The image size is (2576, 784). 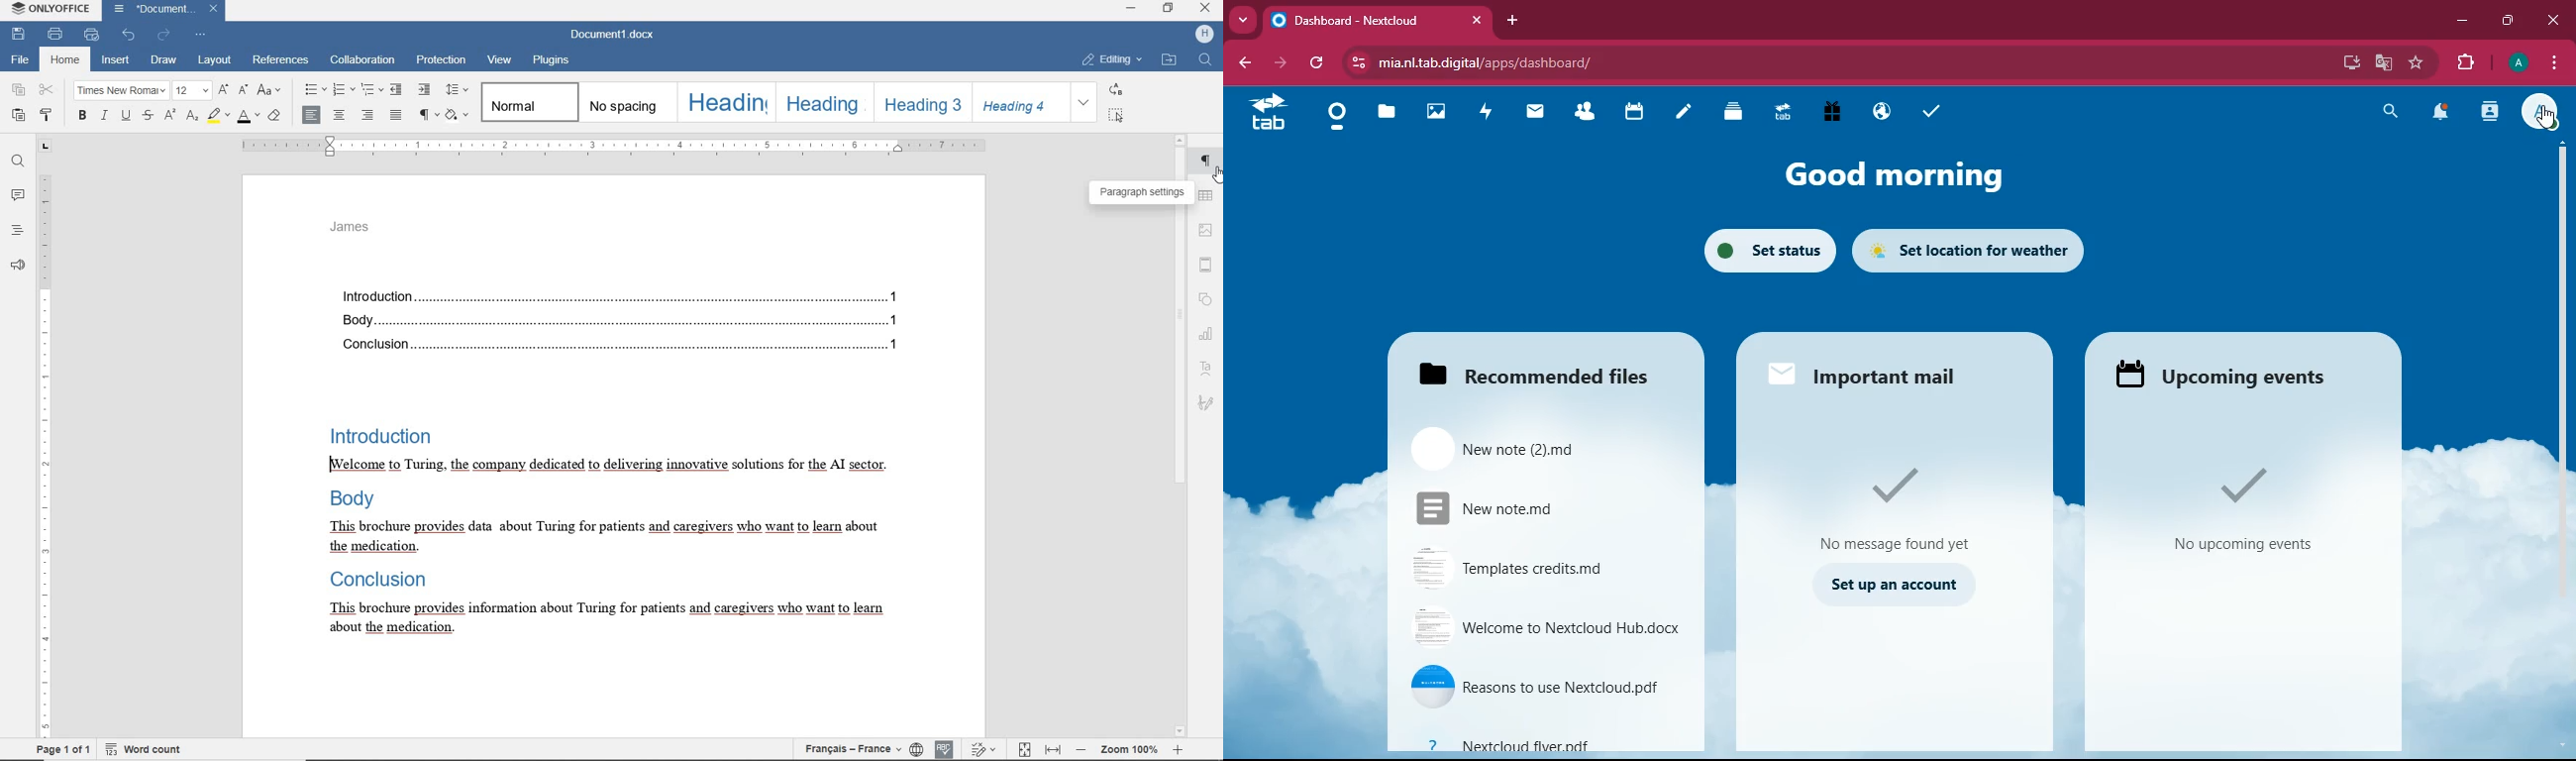 What do you see at coordinates (919, 103) in the screenshot?
I see `heading 3` at bounding box center [919, 103].